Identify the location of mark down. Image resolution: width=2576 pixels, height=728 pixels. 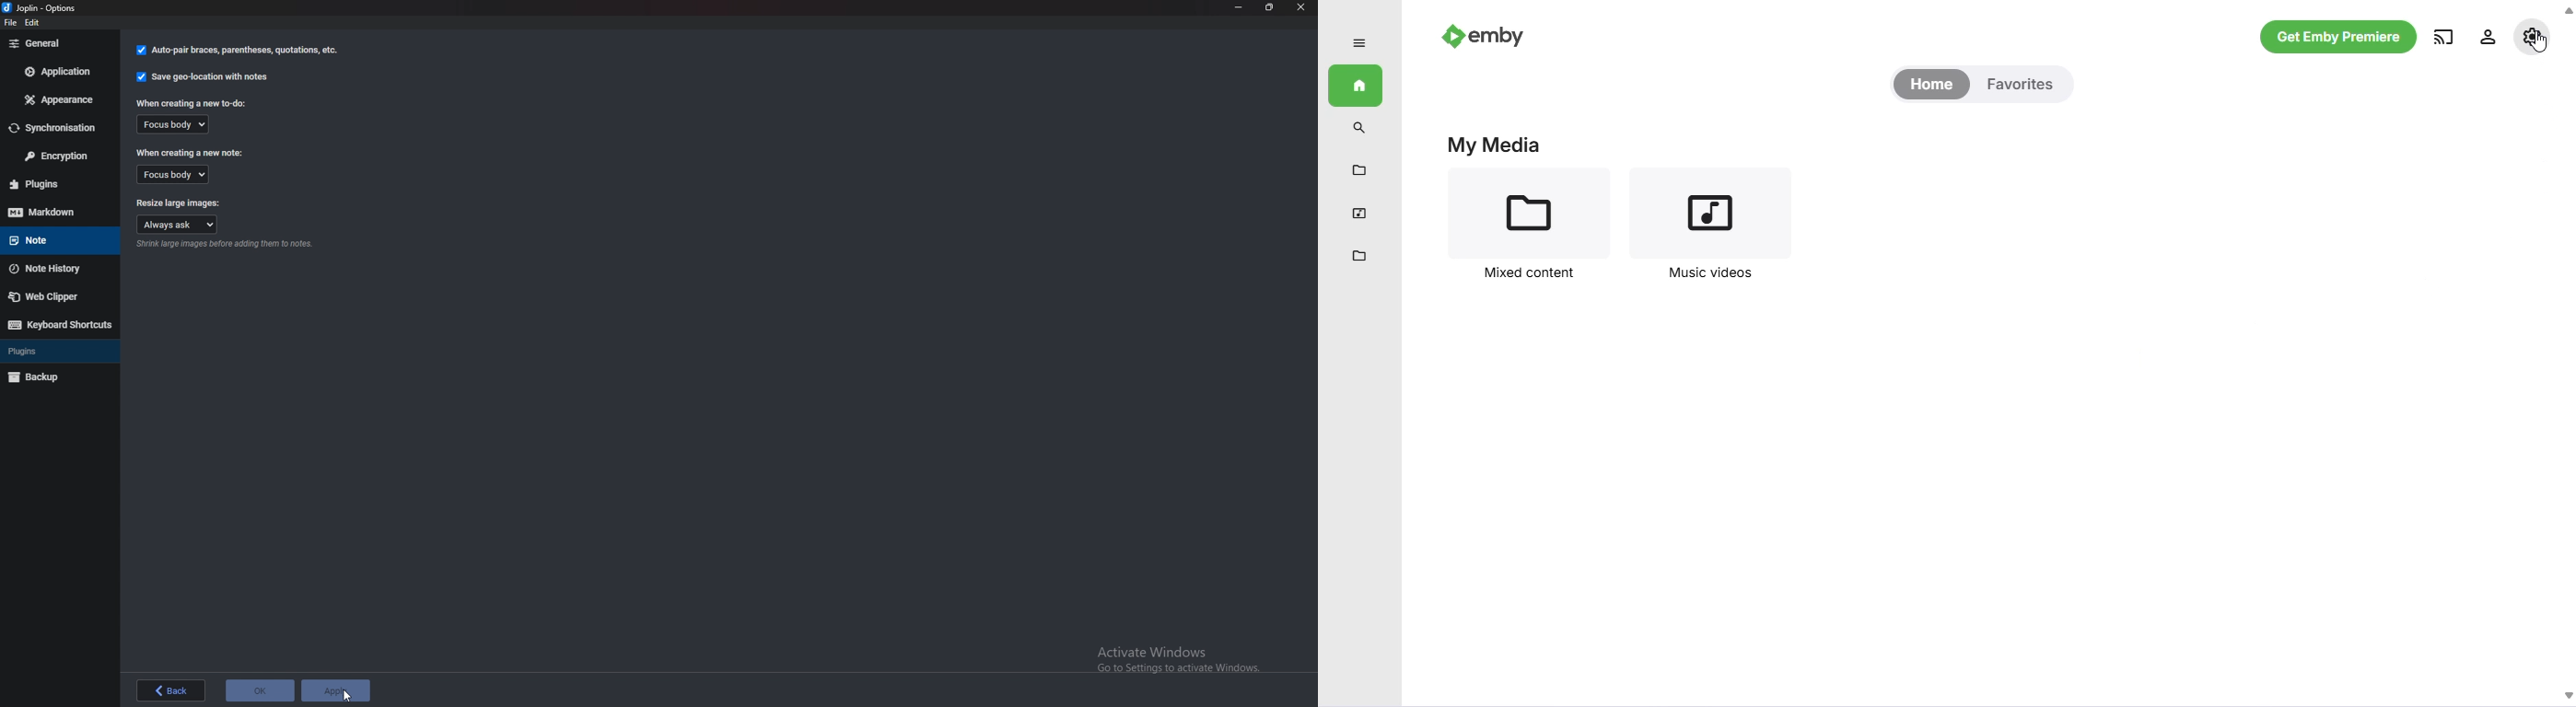
(56, 212).